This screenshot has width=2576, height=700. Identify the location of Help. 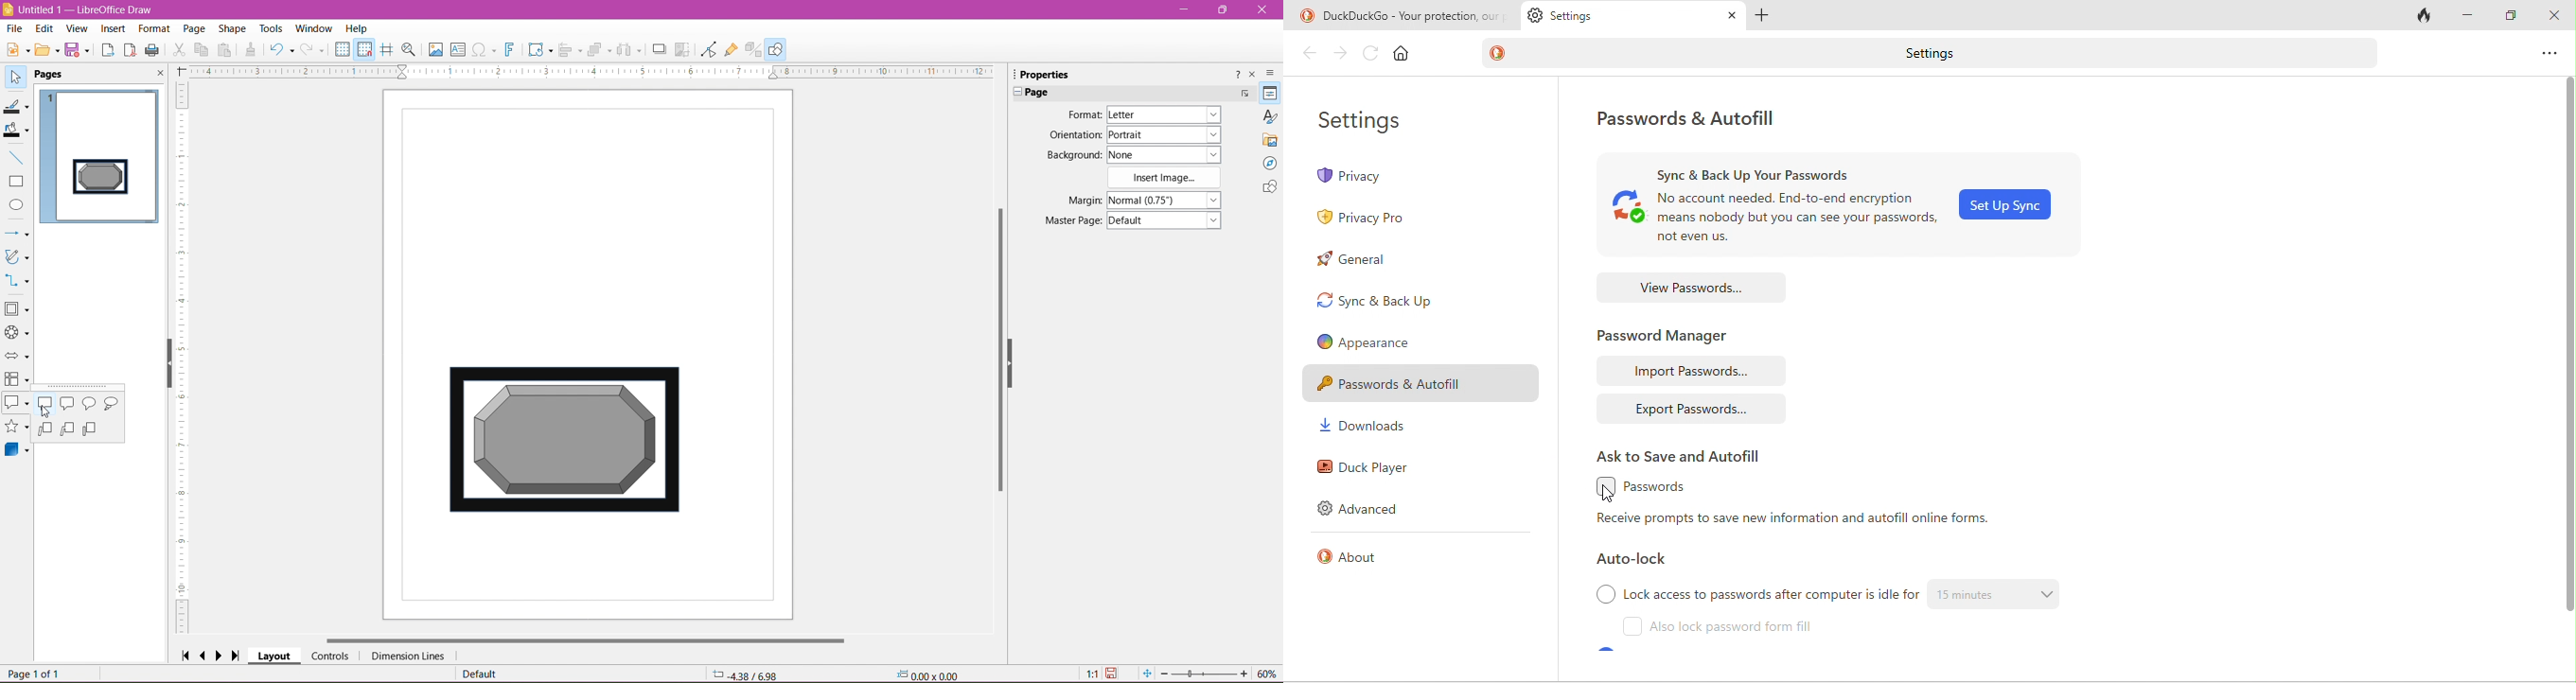
(357, 28).